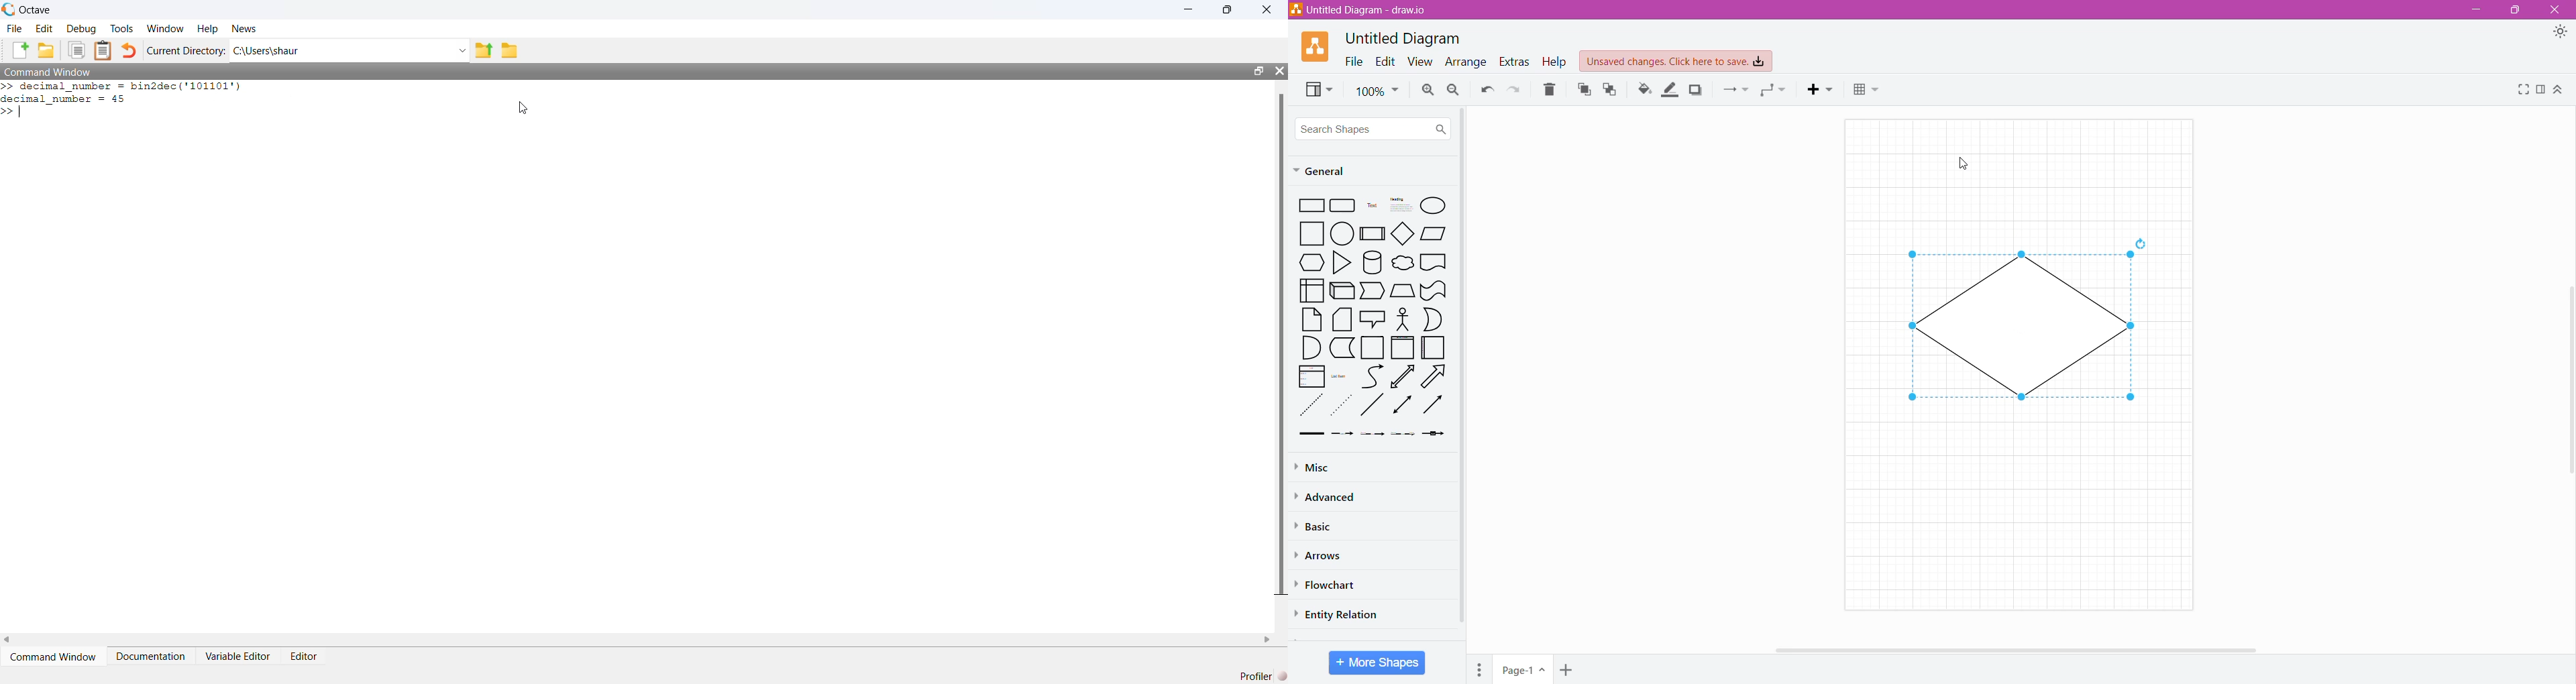 The height and width of the screenshot is (700, 2576). What do you see at coordinates (8, 640) in the screenshot?
I see `scroll left` at bounding box center [8, 640].